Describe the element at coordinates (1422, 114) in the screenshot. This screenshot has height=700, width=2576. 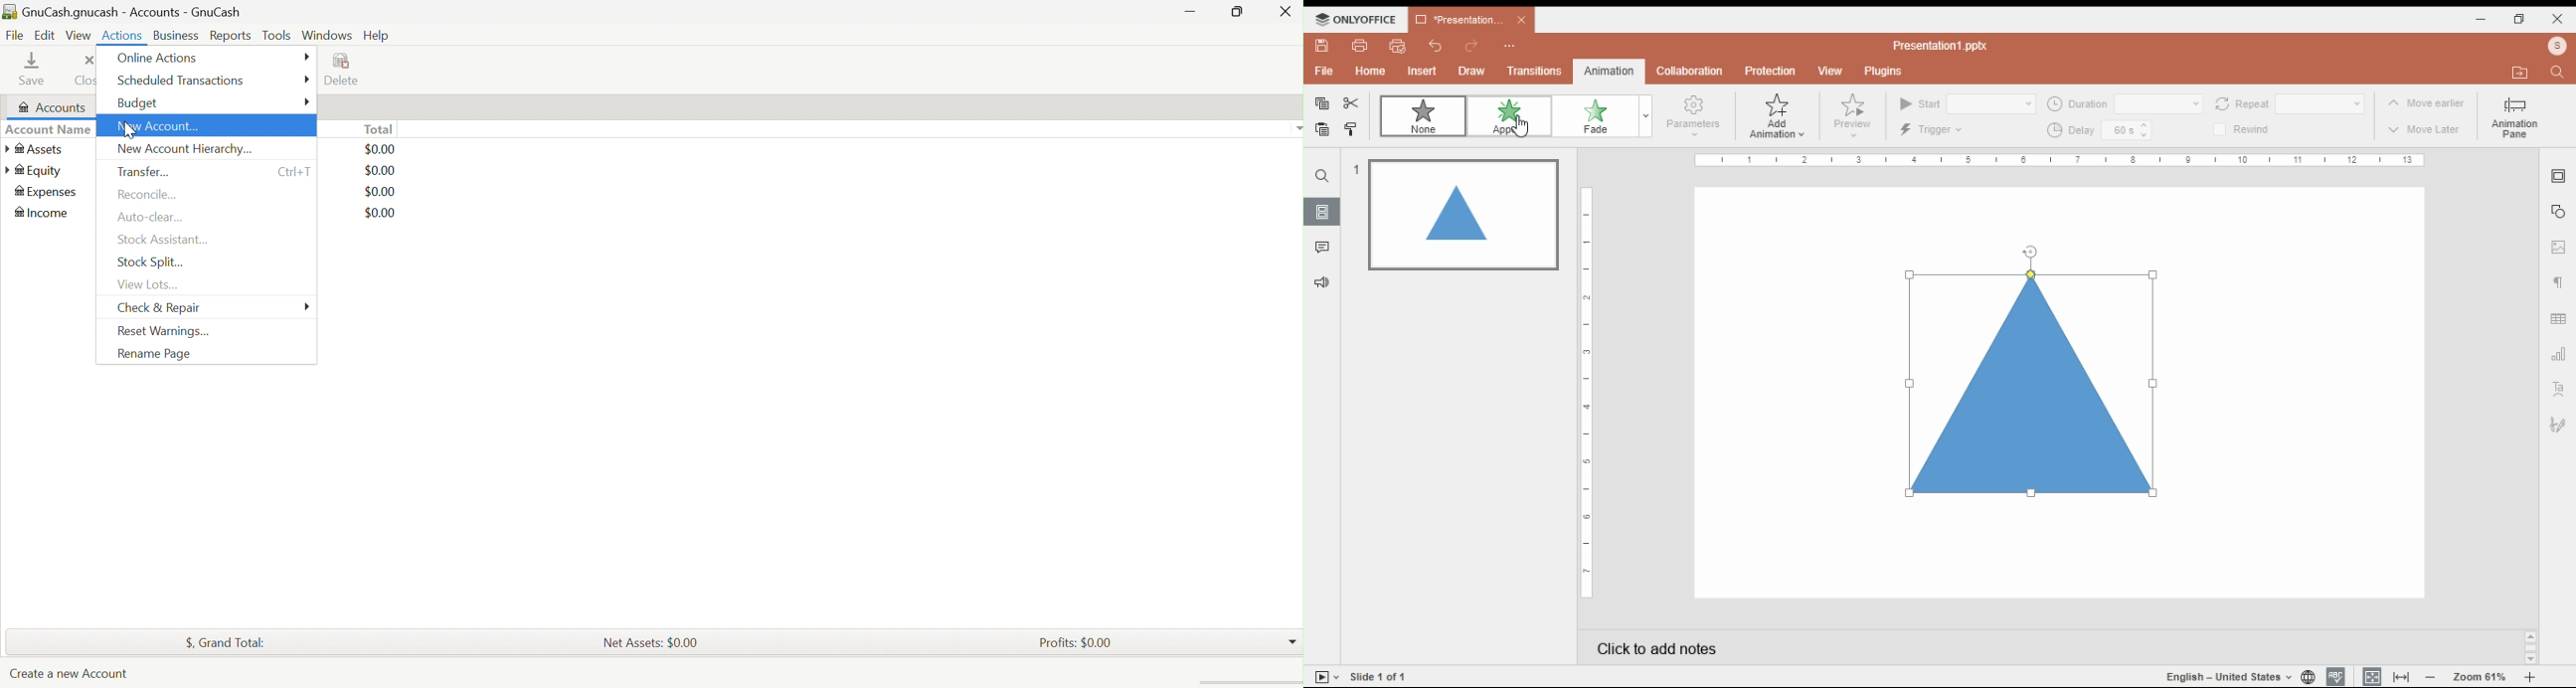
I see `none` at that location.